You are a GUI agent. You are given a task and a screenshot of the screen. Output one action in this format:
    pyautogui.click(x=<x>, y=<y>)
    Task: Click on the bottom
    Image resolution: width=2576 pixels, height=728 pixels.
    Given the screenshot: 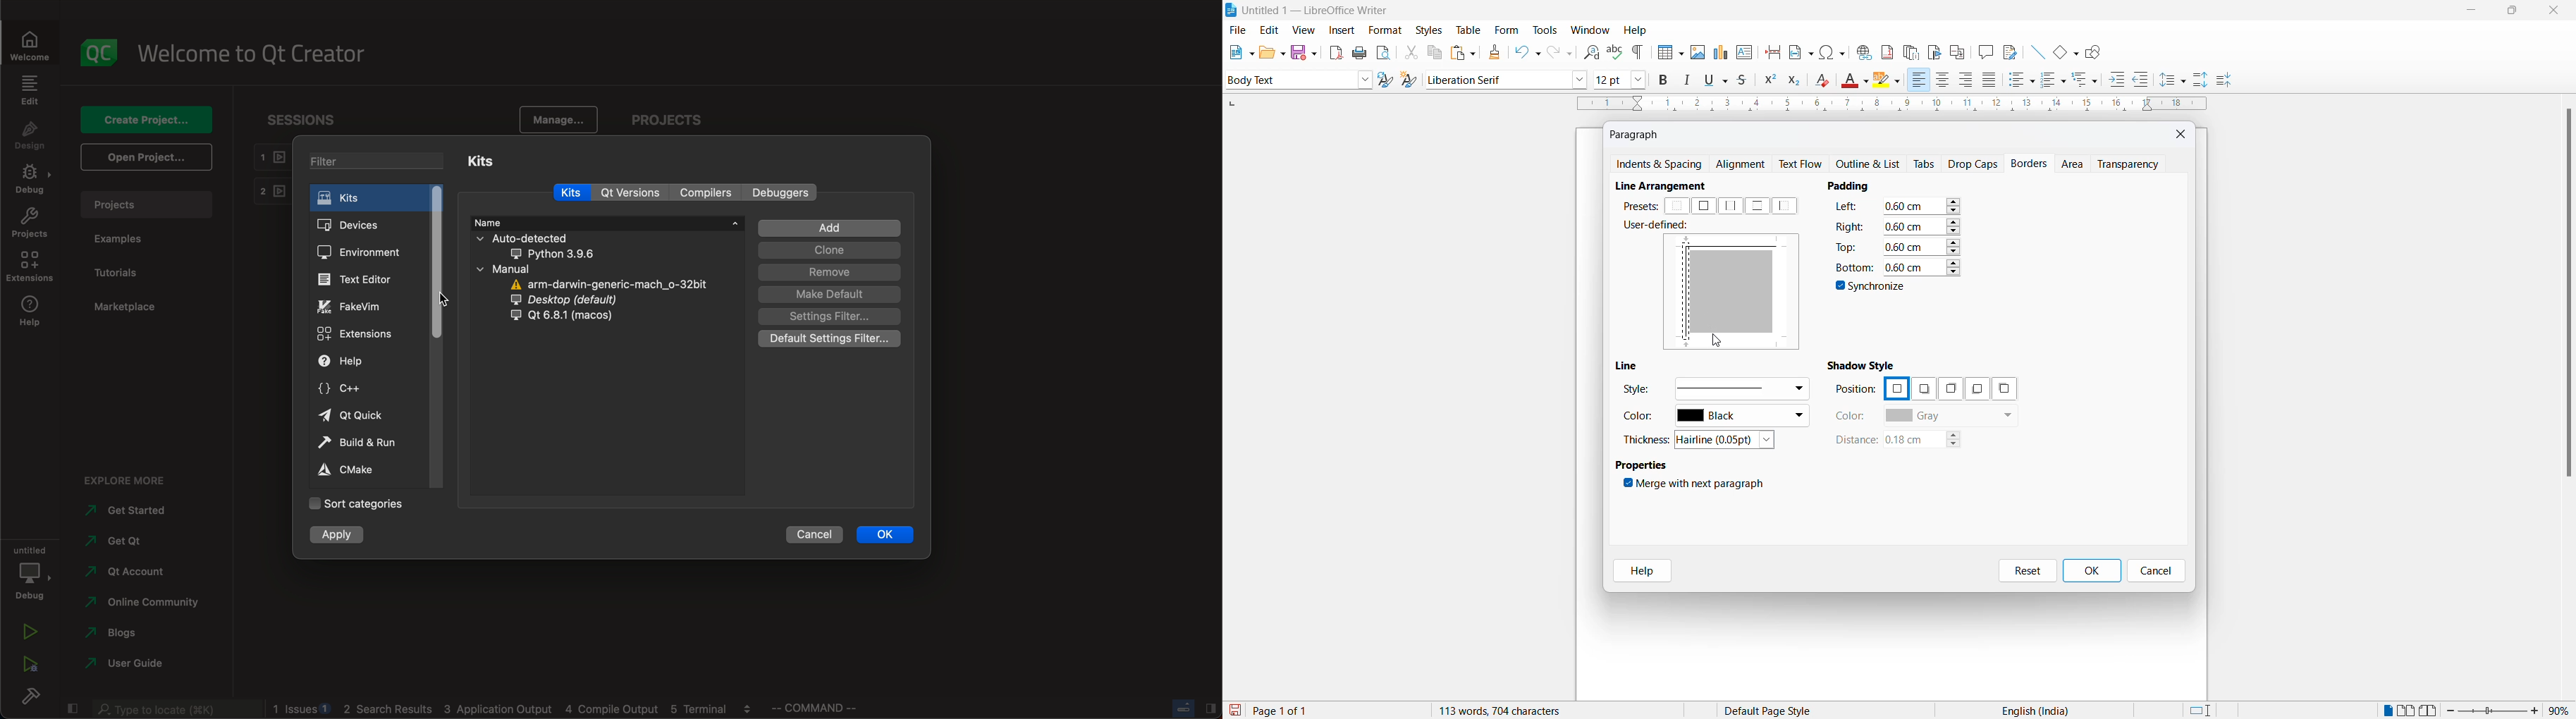 What is the action you would take?
    pyautogui.click(x=1853, y=267)
    